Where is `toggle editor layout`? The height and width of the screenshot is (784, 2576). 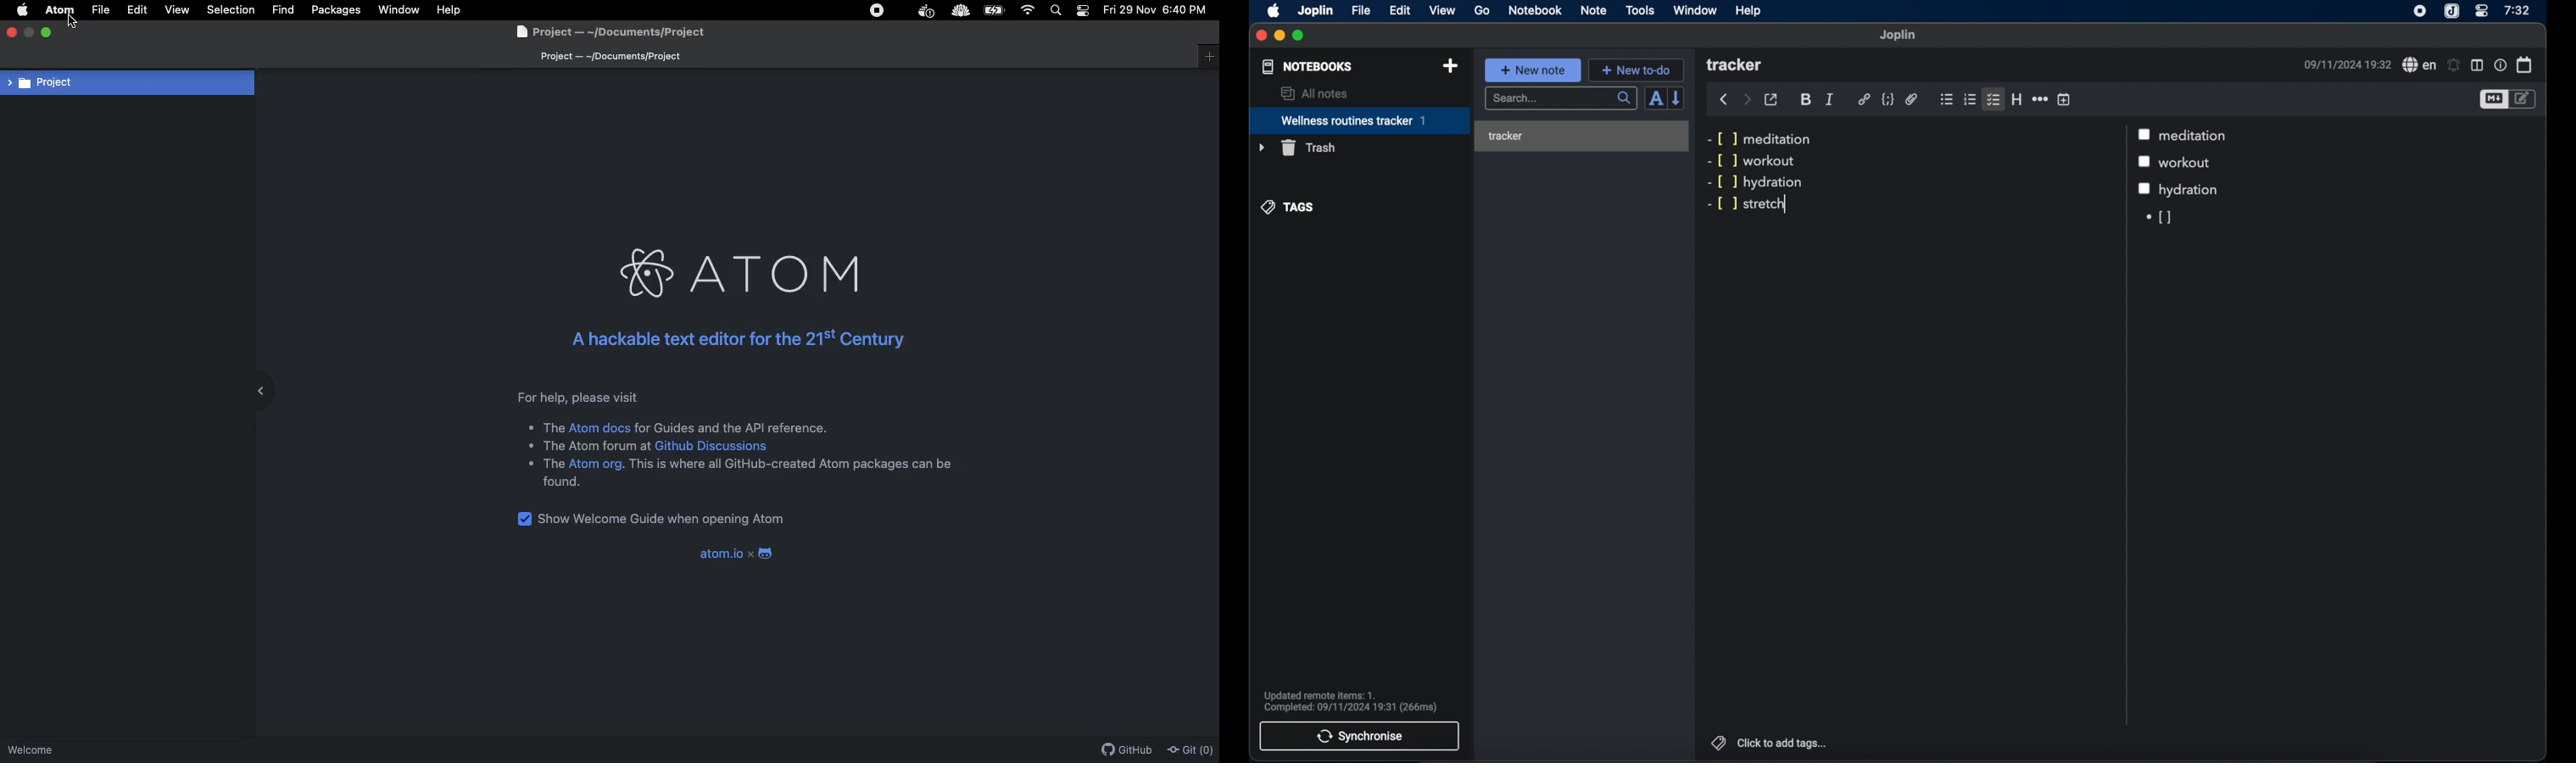
toggle editor layout is located at coordinates (2476, 65).